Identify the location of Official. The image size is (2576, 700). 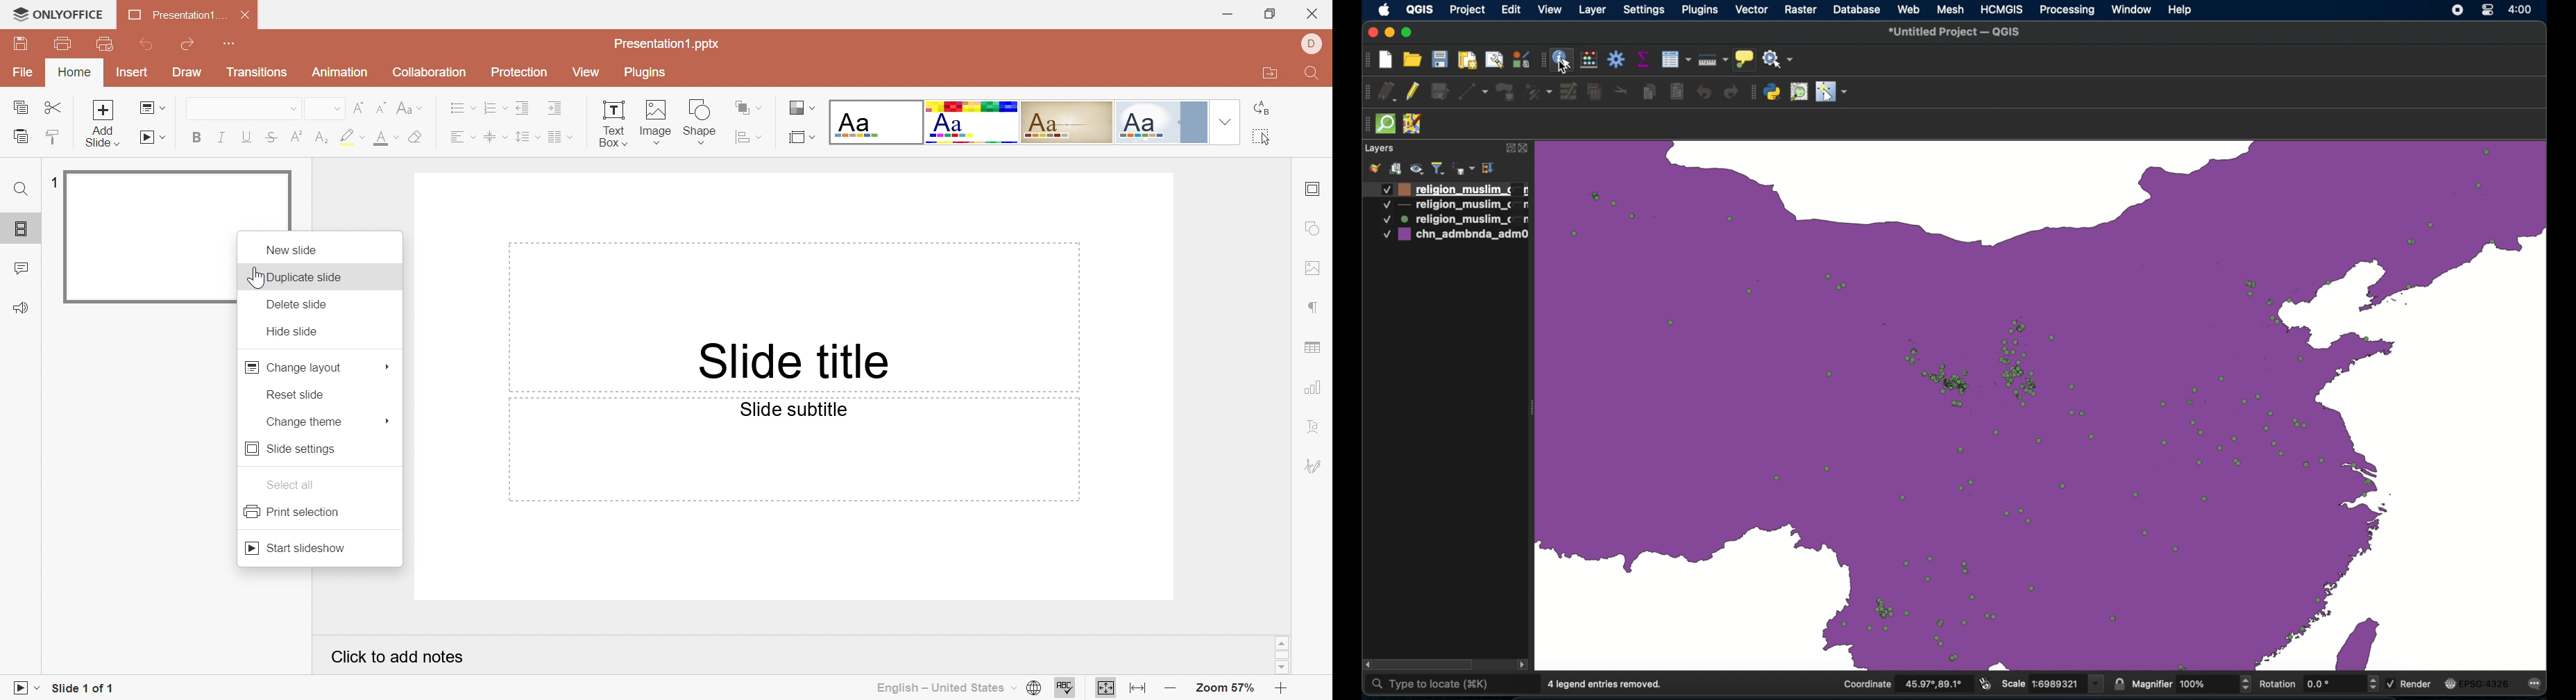
(1162, 124).